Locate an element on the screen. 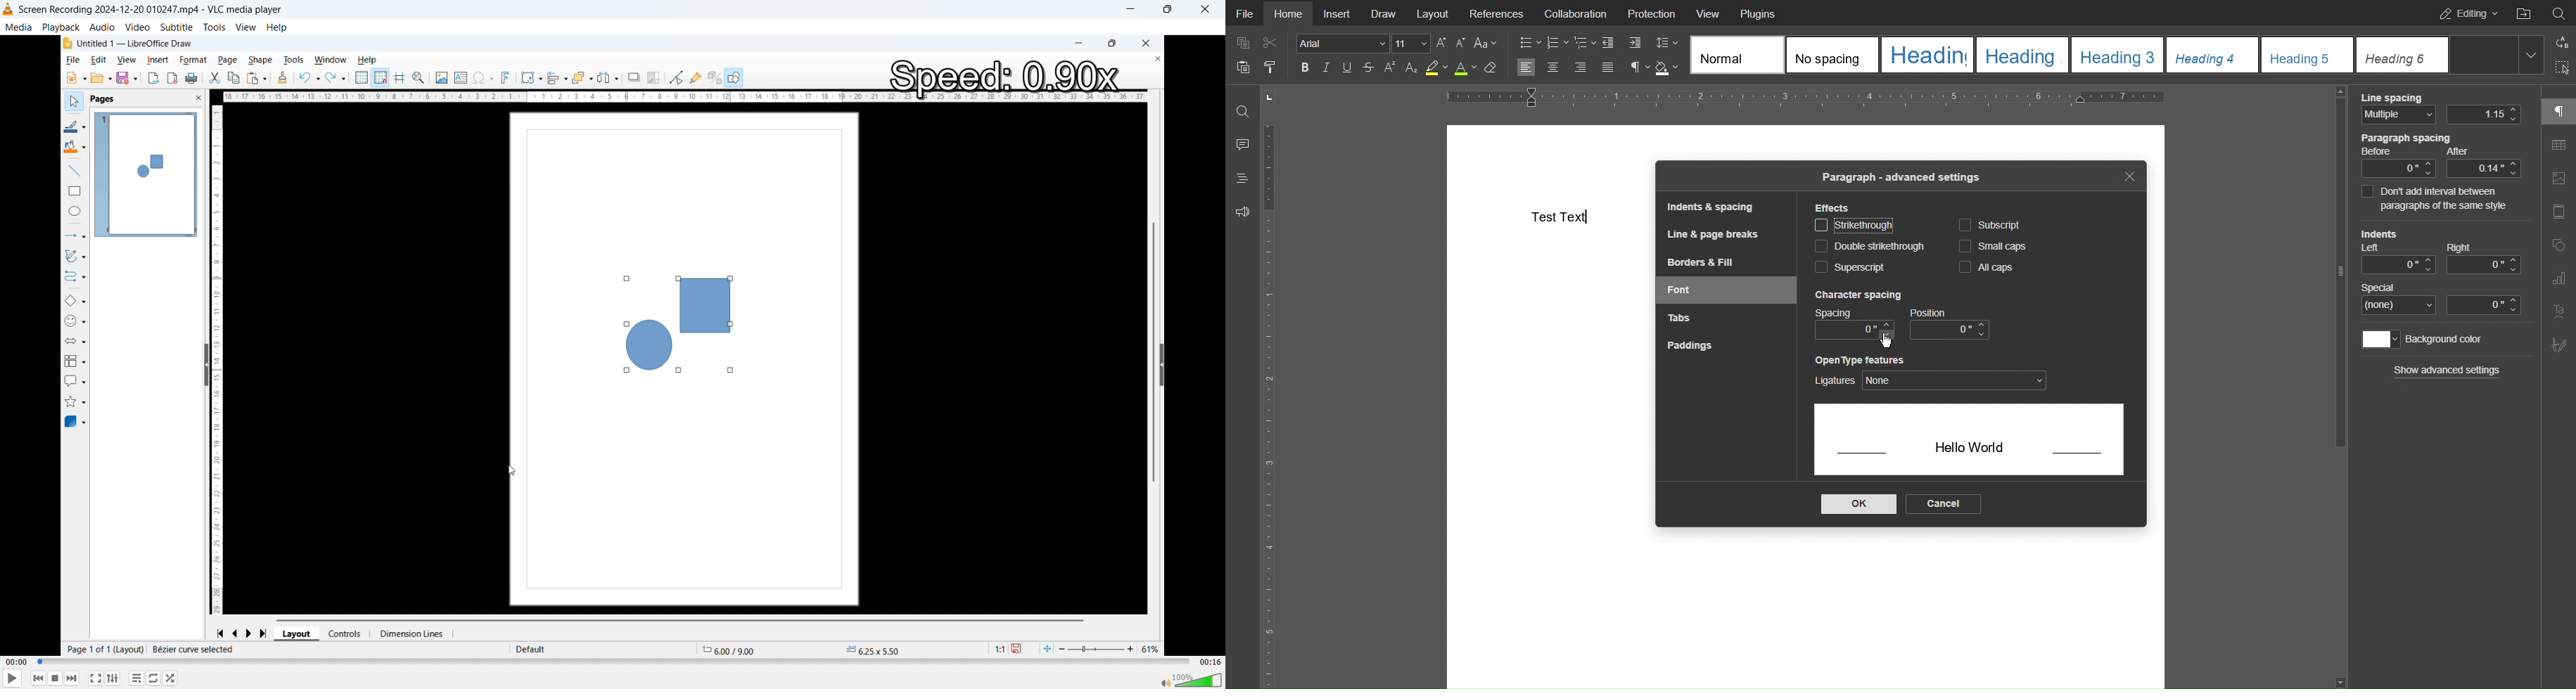 The height and width of the screenshot is (700, 2576). Draw is located at coordinates (1384, 13).